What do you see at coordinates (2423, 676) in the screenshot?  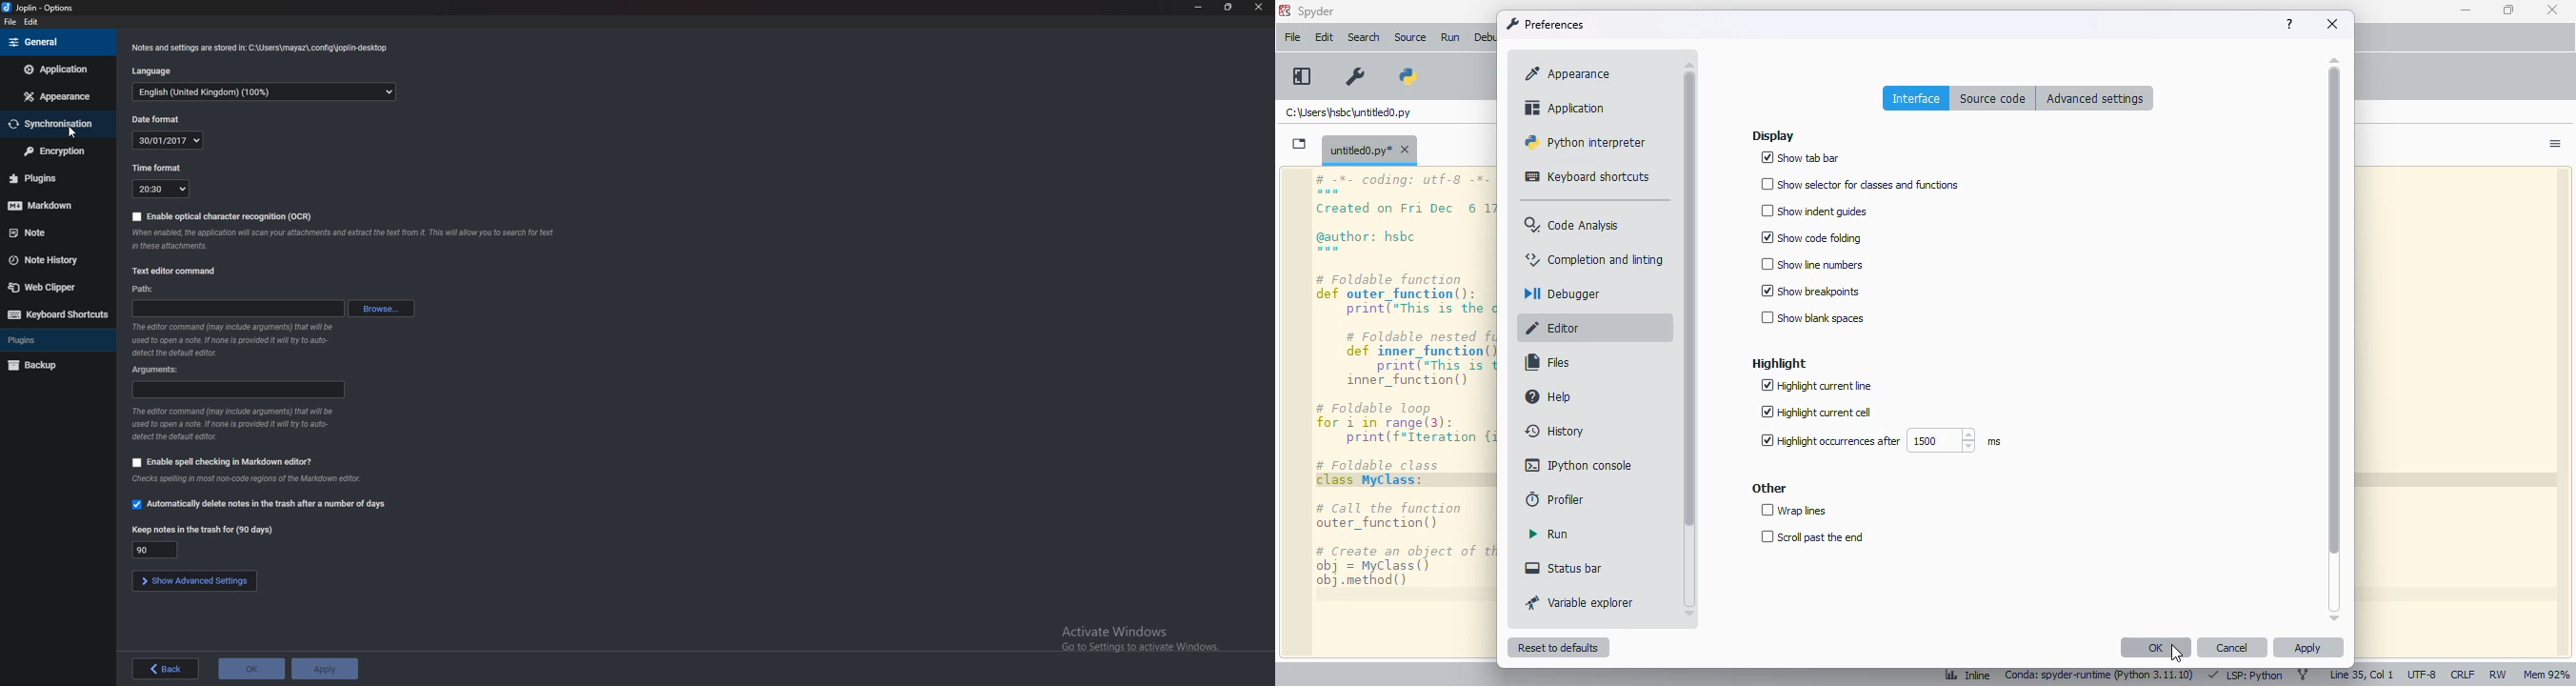 I see `UTF-8` at bounding box center [2423, 676].